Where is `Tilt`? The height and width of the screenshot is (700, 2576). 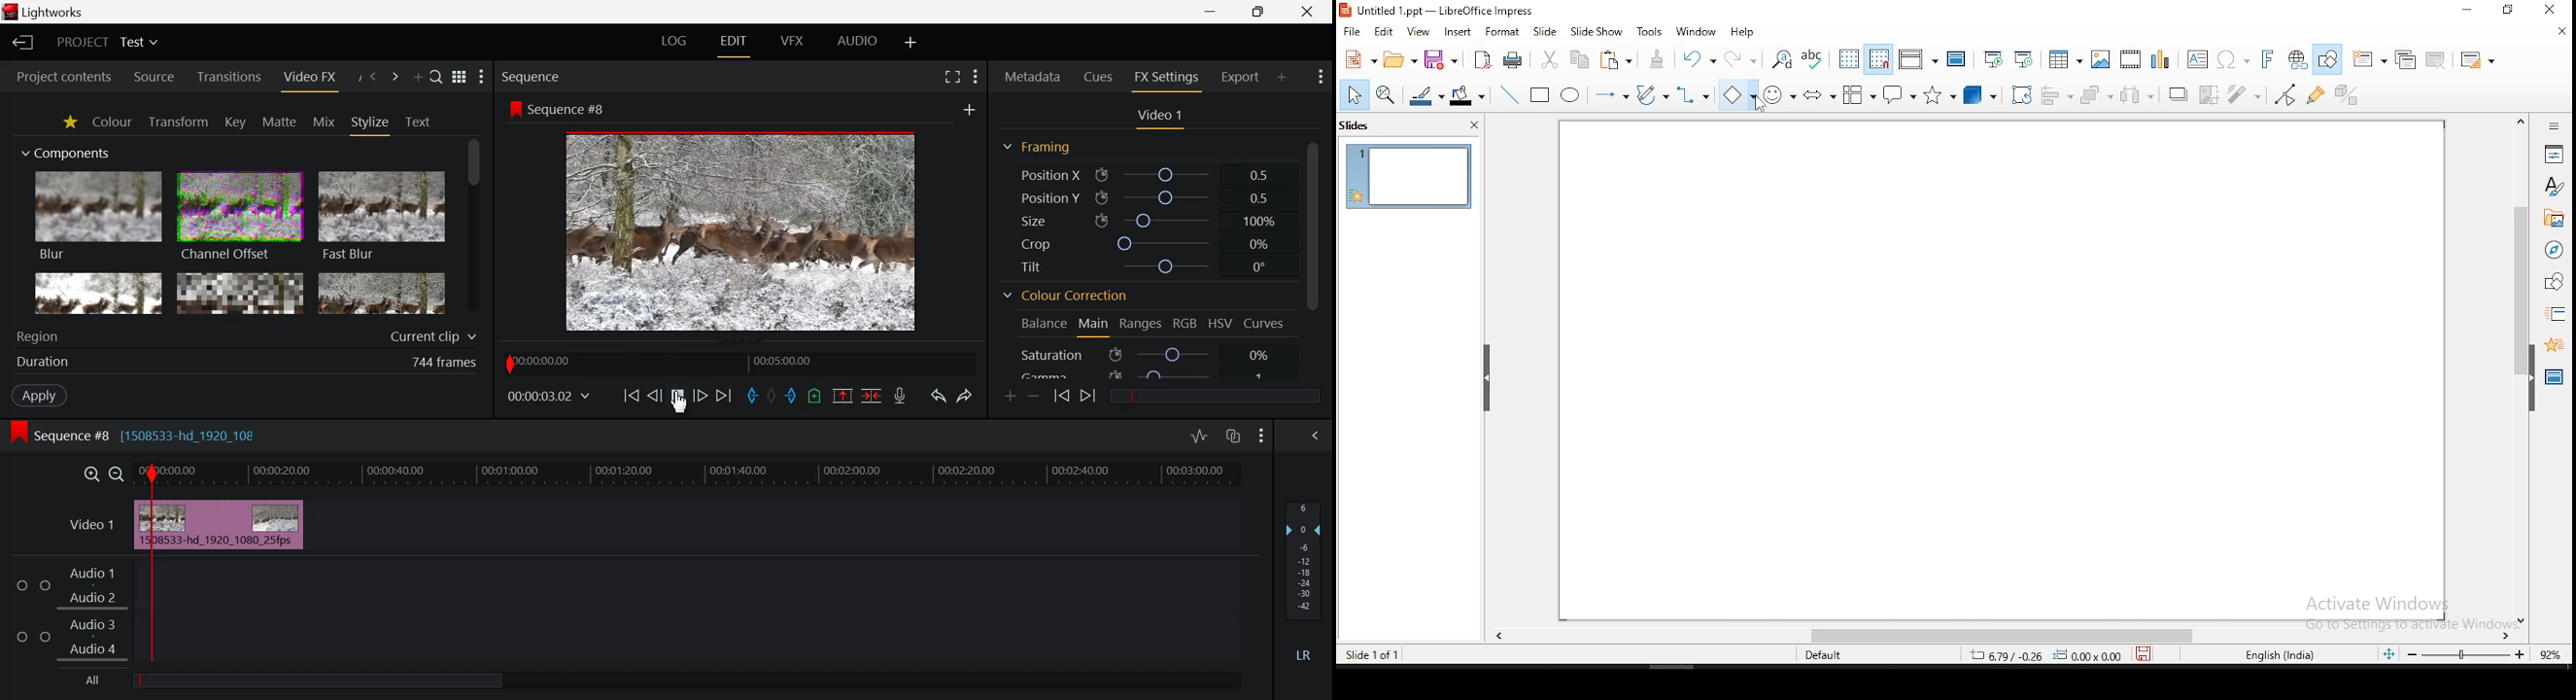 Tilt is located at coordinates (1142, 267).